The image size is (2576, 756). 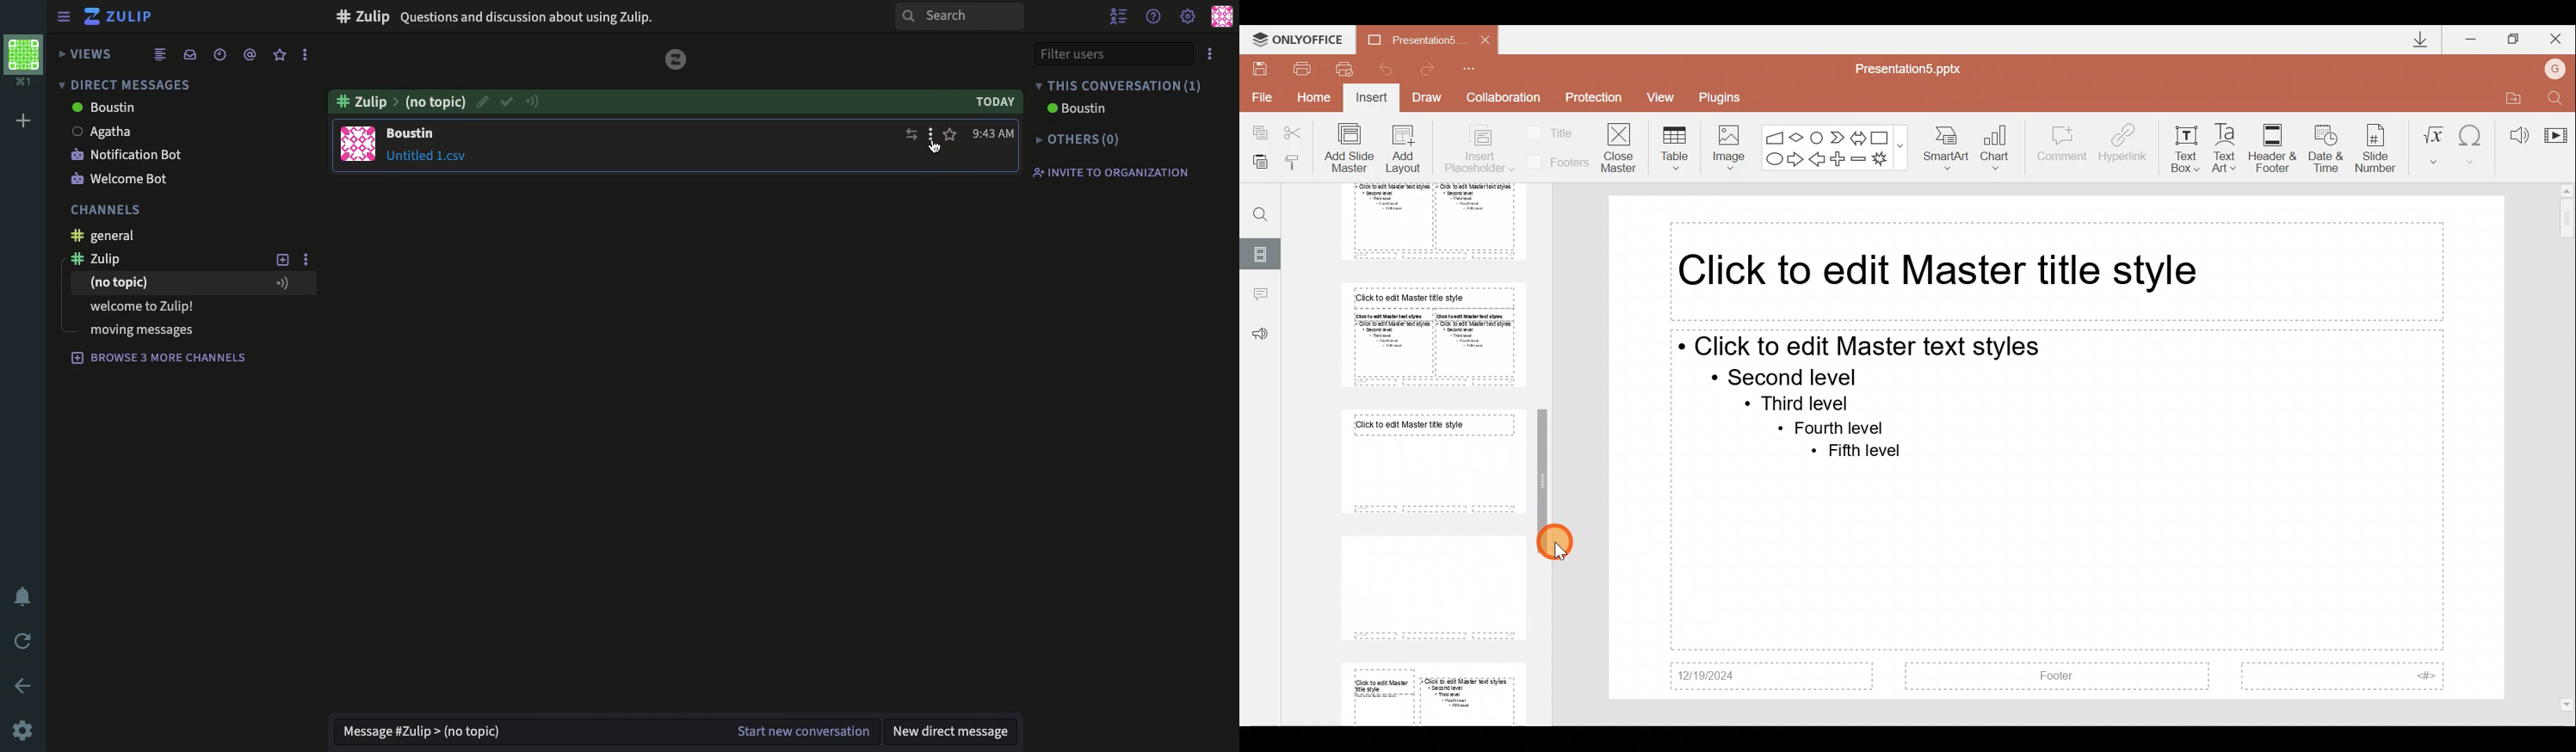 I want to click on Find, so click(x=1255, y=209).